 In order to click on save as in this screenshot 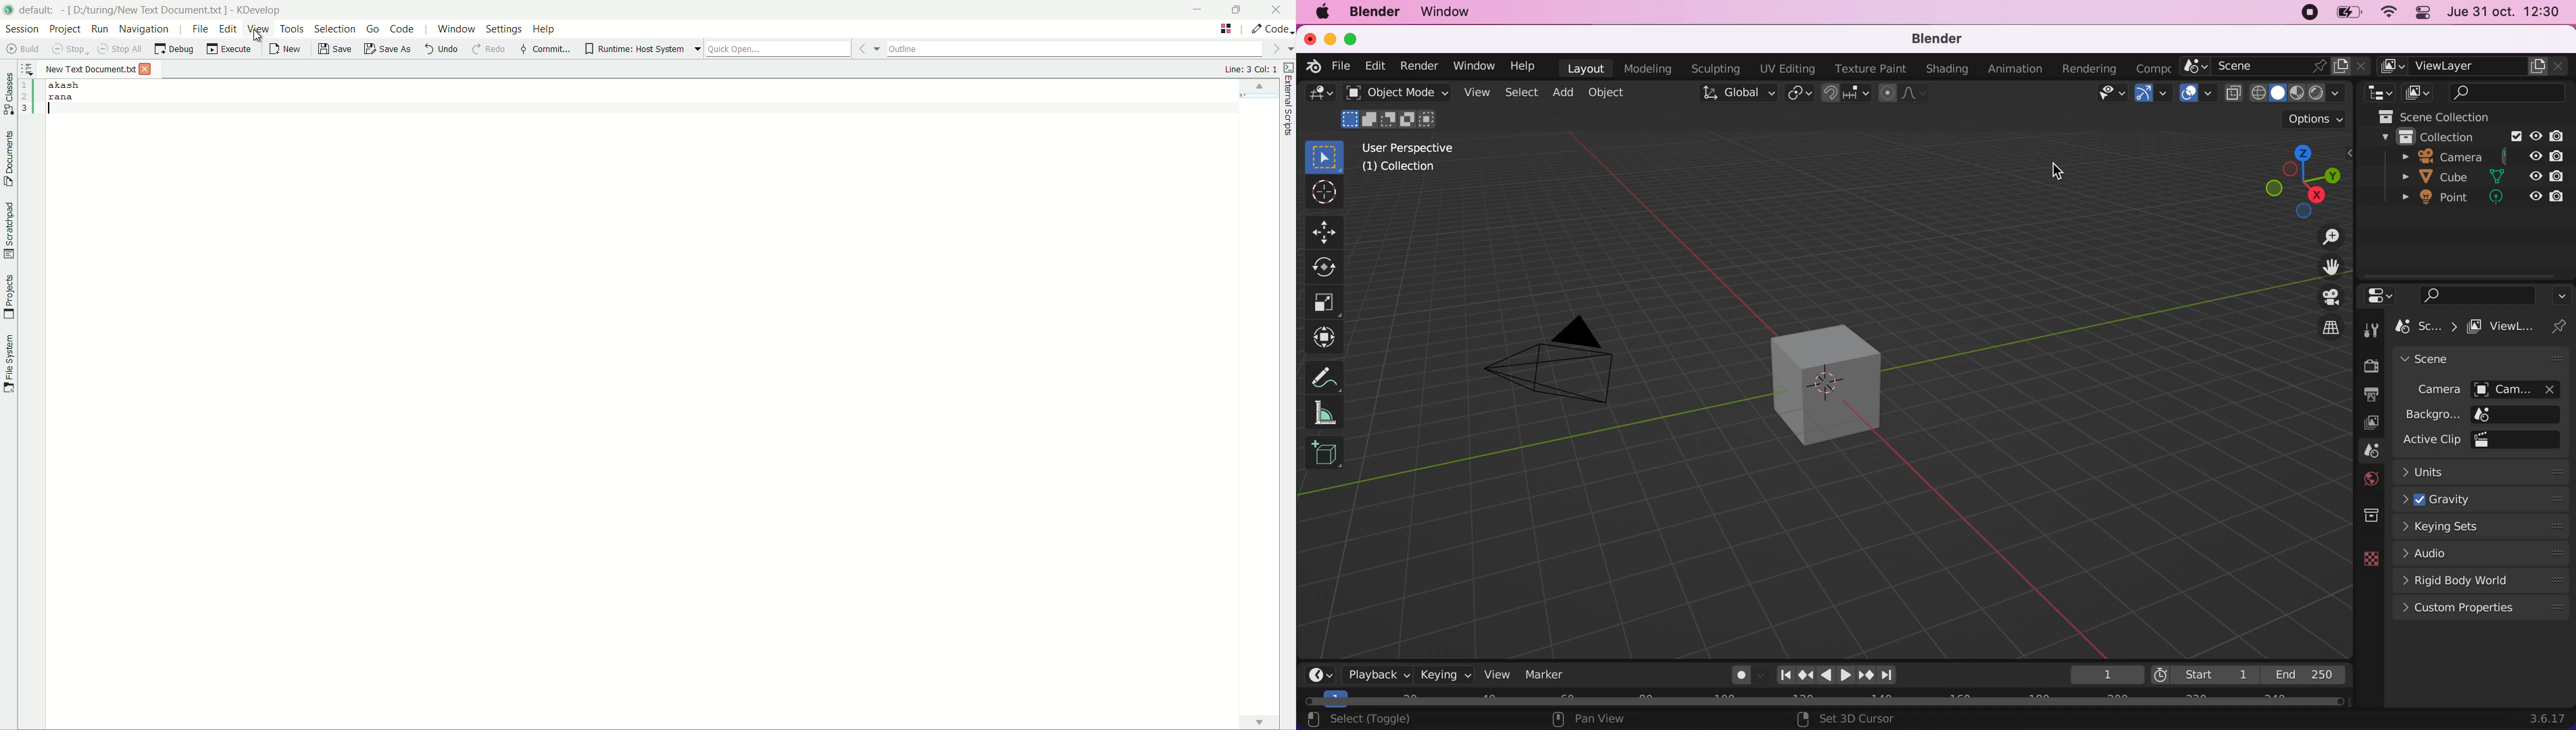, I will do `click(388, 49)`.